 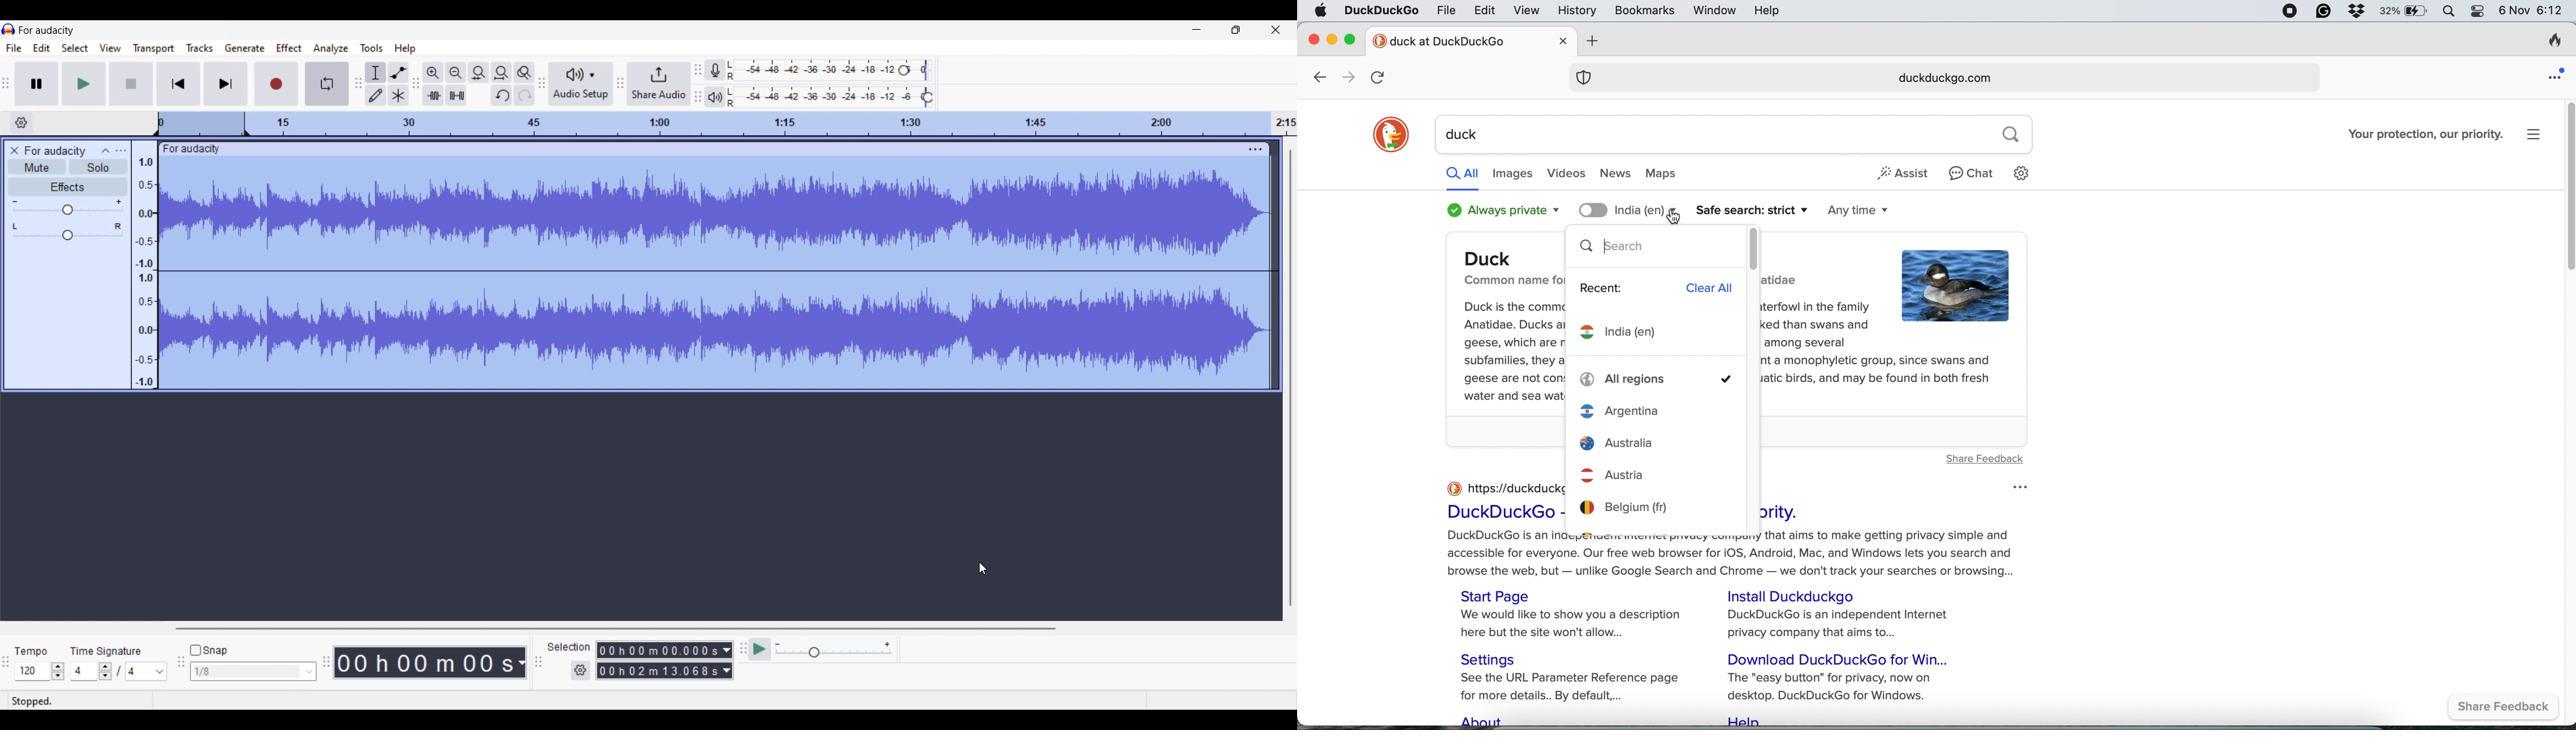 I want to click on Draw tool, so click(x=376, y=95).